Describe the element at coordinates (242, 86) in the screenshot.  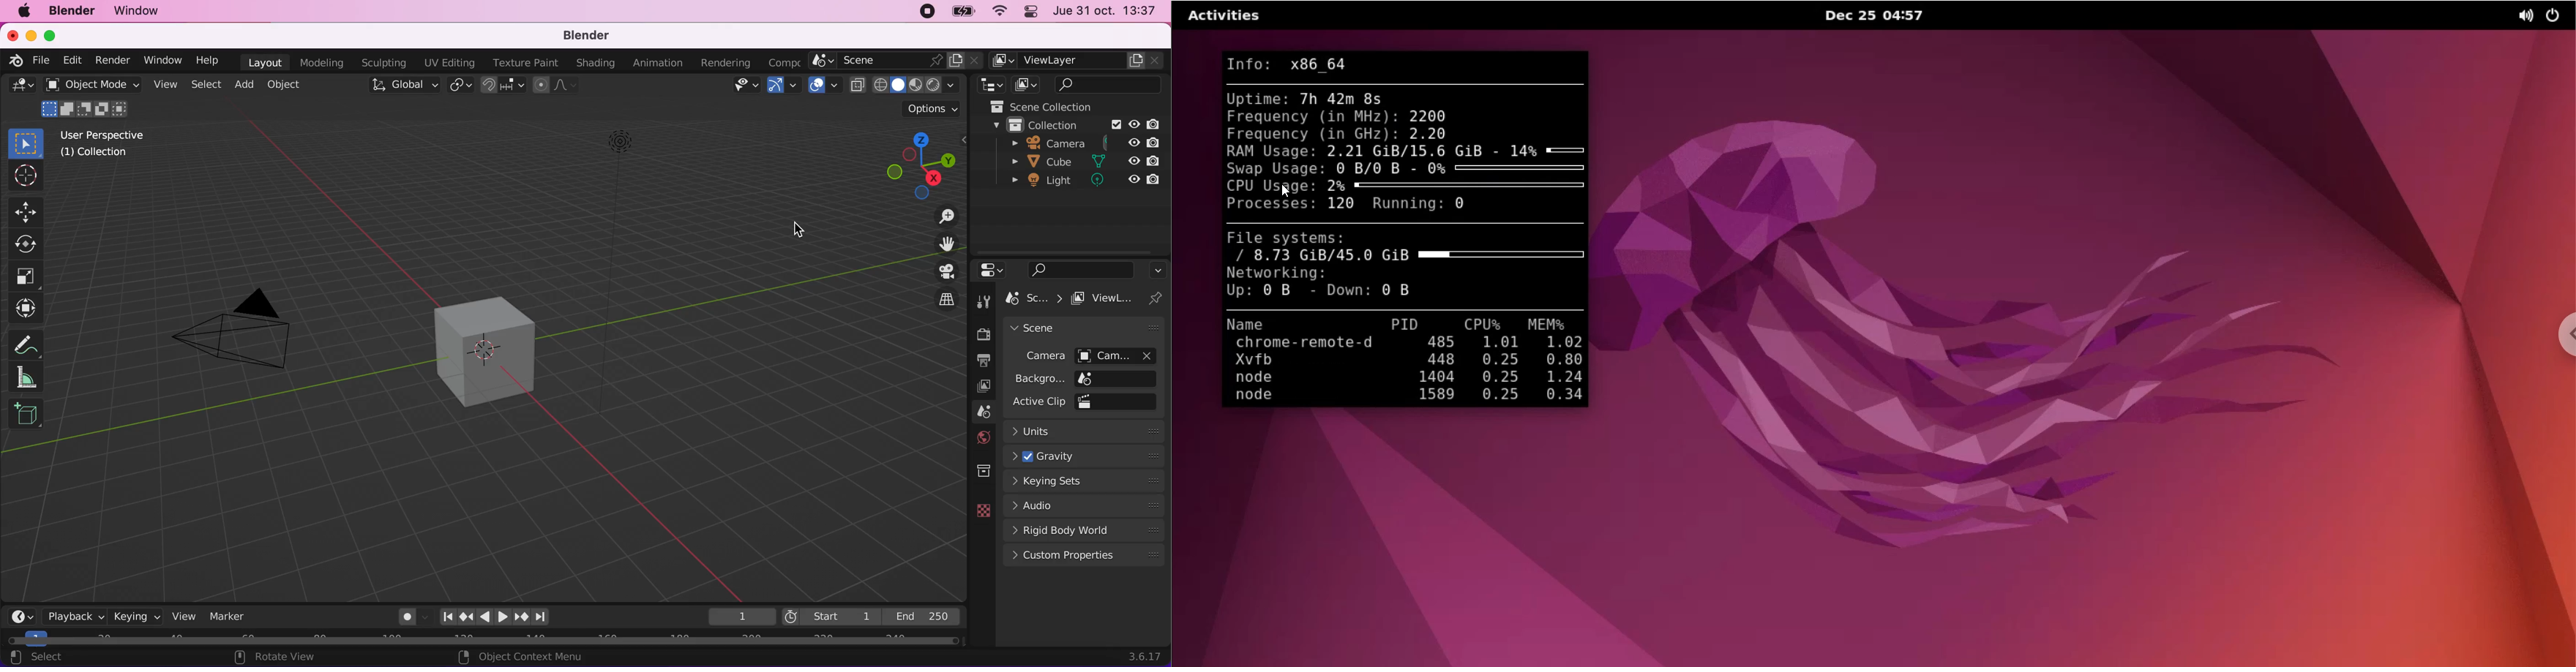
I see `add` at that location.